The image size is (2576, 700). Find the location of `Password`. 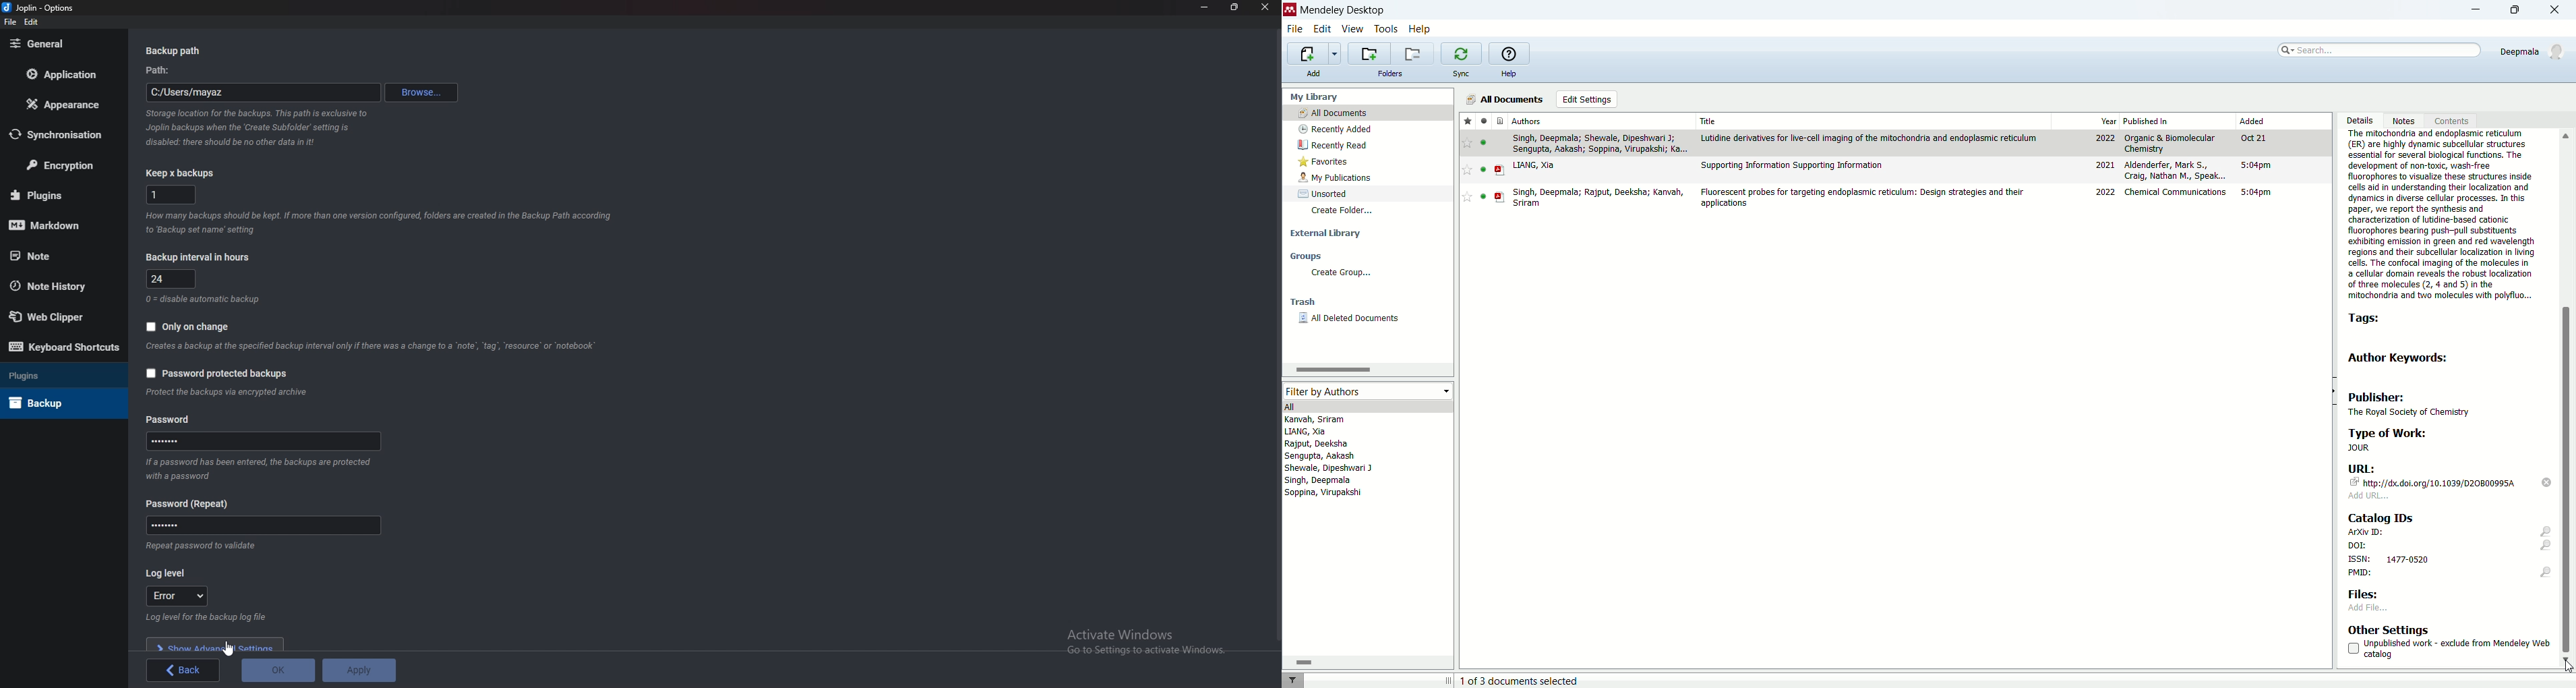

Password is located at coordinates (262, 525).